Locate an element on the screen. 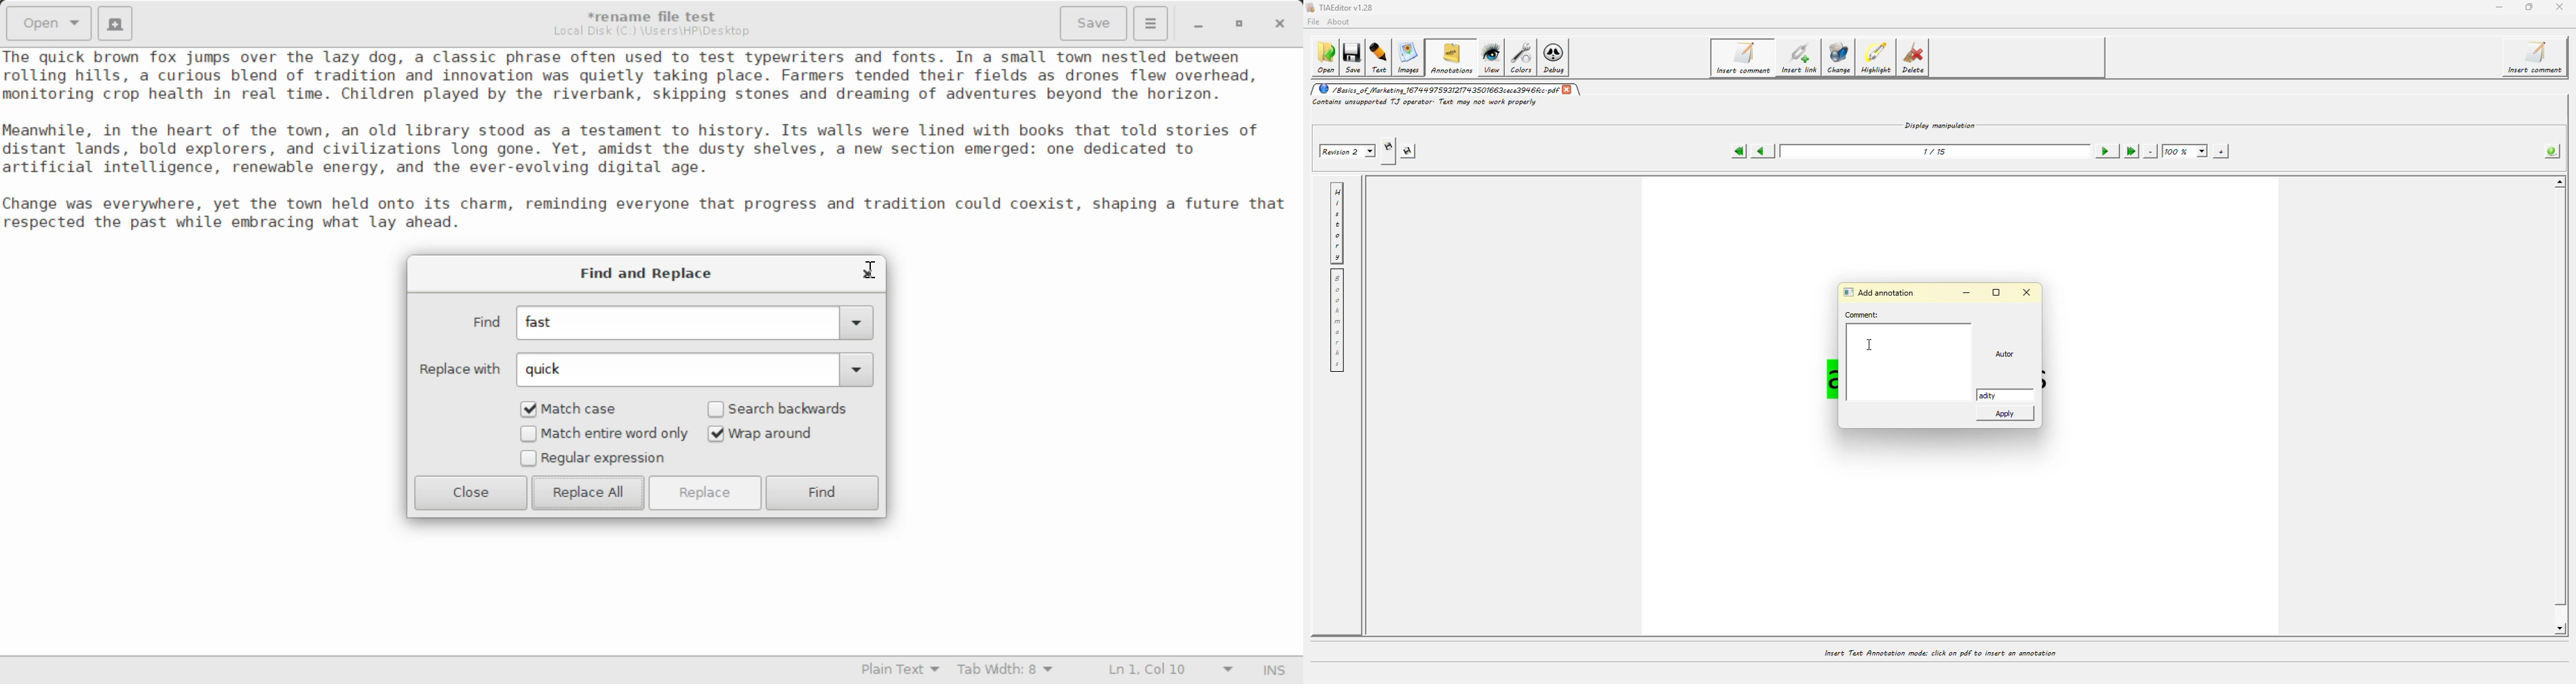  Match Case is located at coordinates (578, 408).